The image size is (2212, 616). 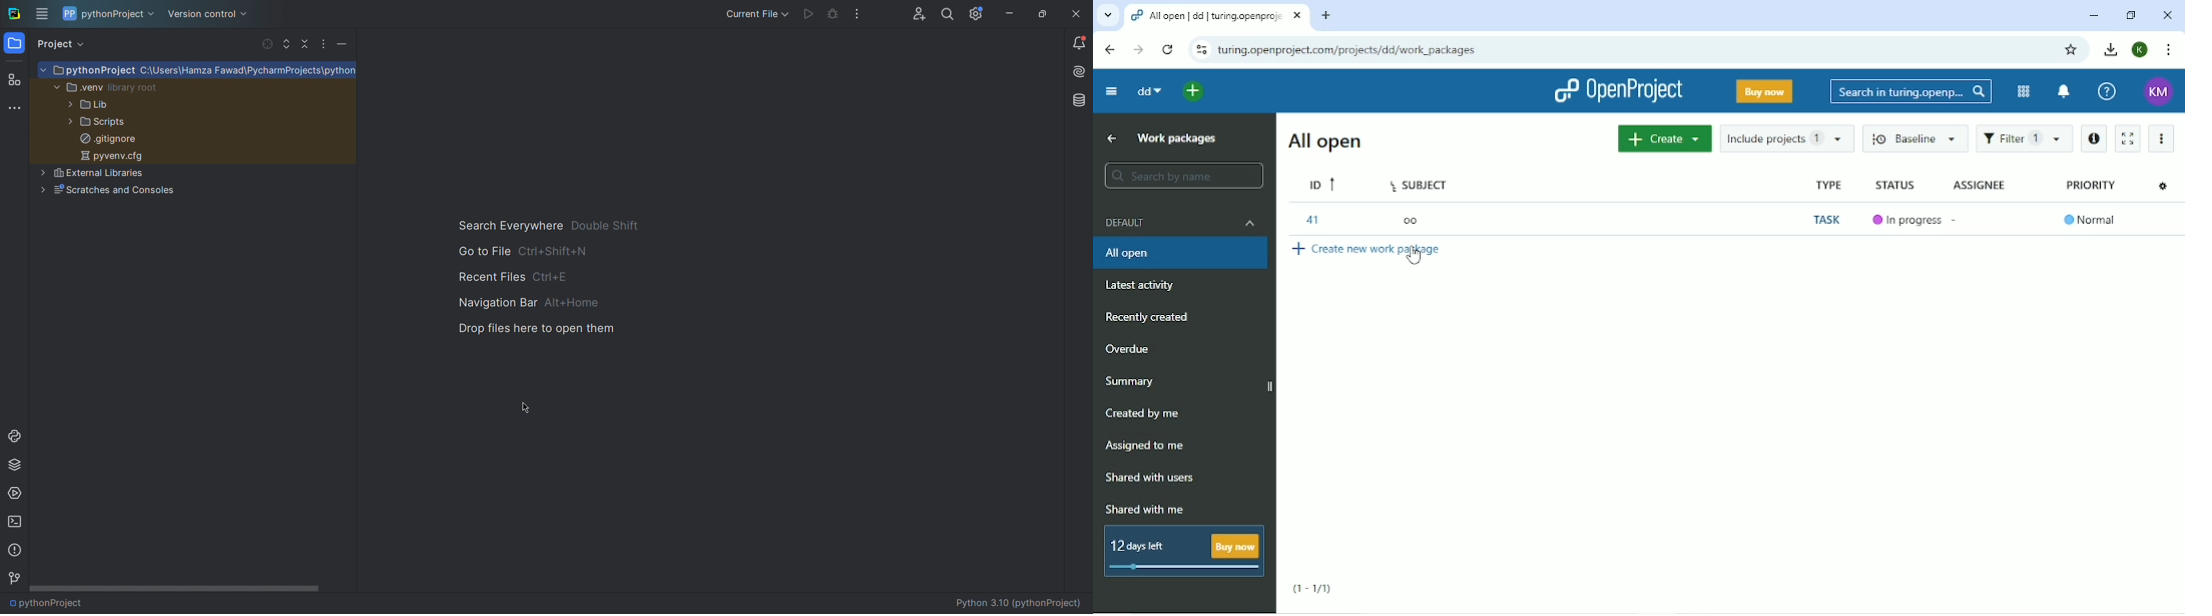 I want to click on Services, so click(x=17, y=493).